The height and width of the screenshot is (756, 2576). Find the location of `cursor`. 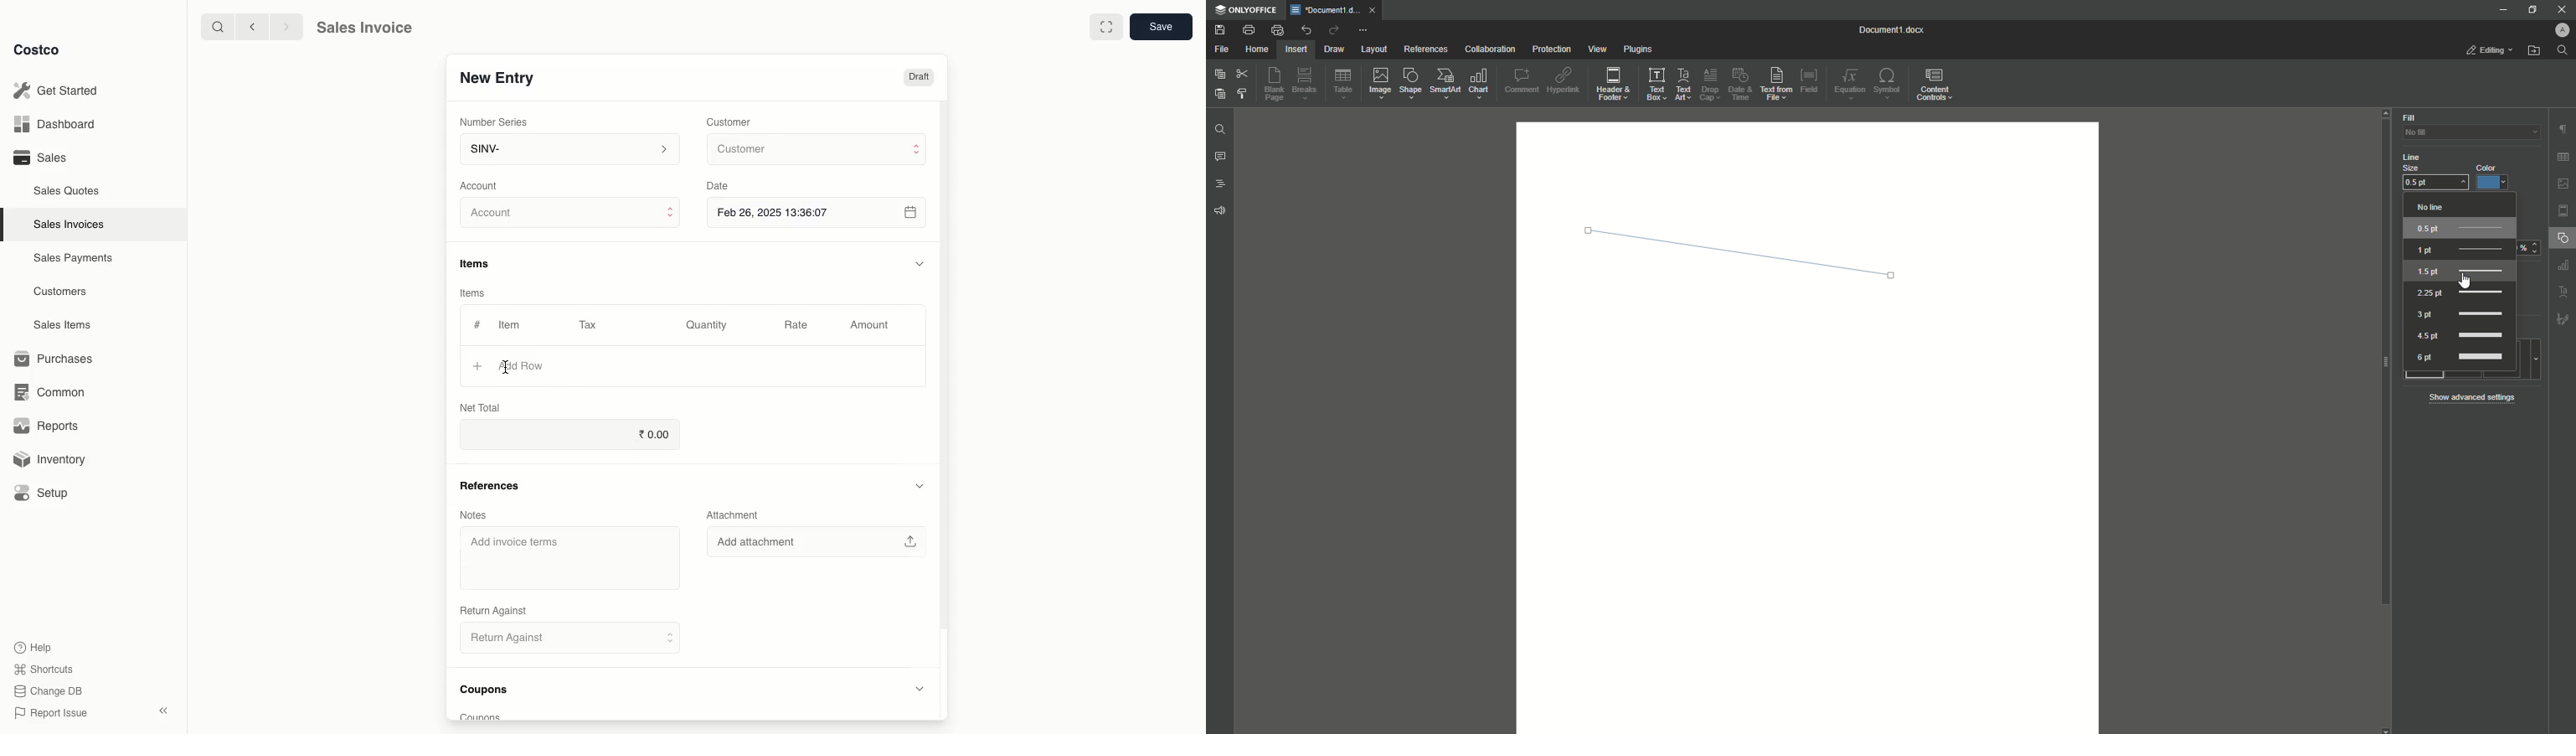

cursor is located at coordinates (506, 375).